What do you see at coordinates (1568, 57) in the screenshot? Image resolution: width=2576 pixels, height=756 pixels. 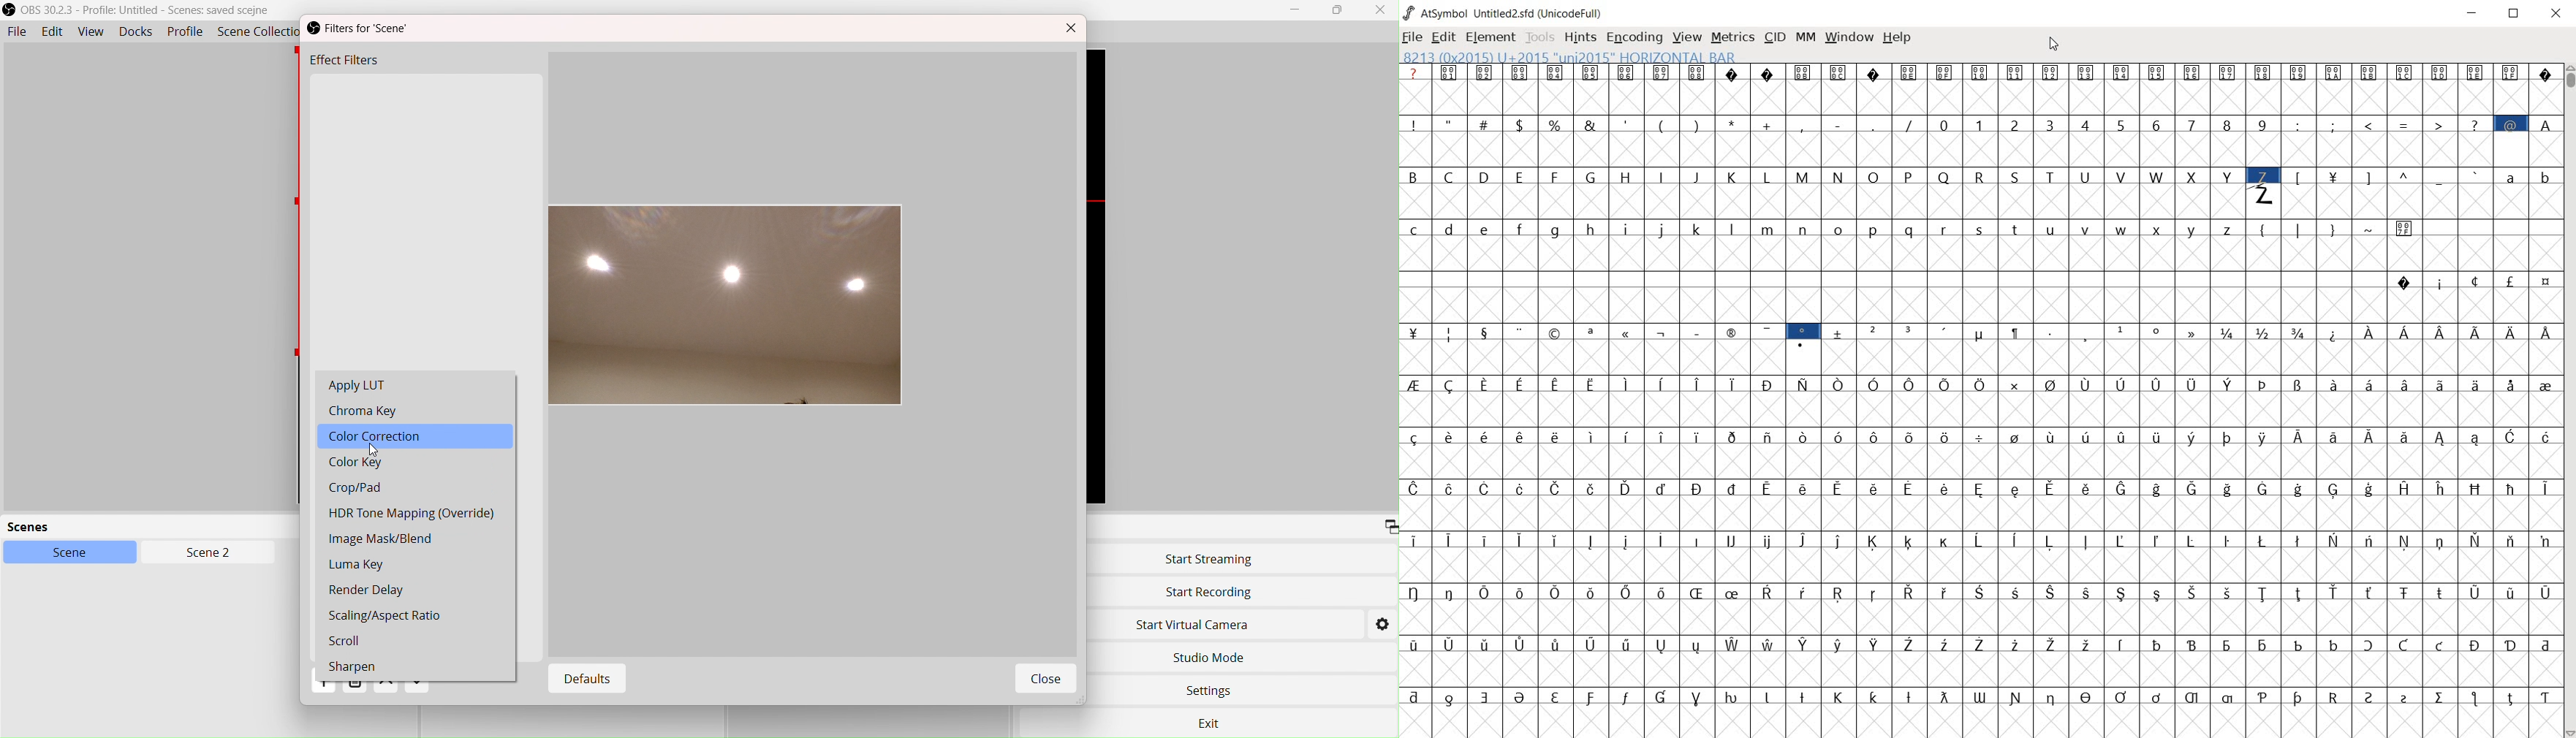 I see `8213 (0x2015) U+2015 "uni2015" HORIZONTAL BAR` at bounding box center [1568, 57].